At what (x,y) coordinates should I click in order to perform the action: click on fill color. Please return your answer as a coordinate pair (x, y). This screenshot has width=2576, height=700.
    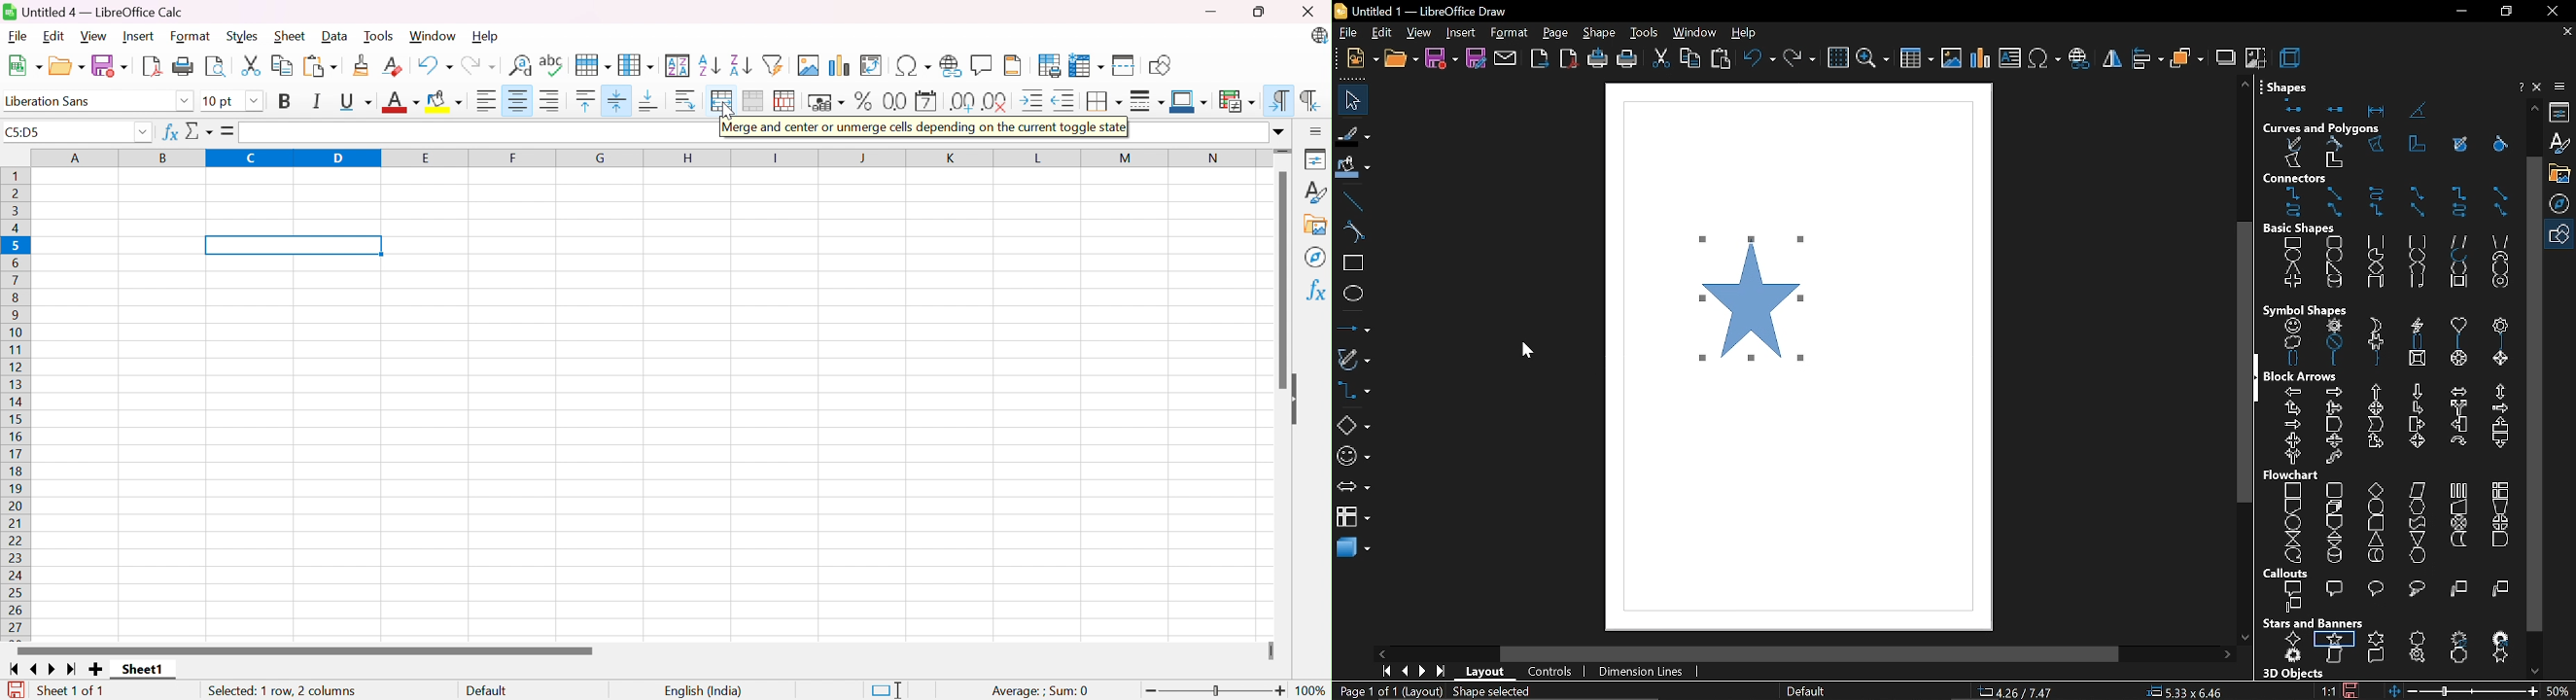
    Looking at the image, I should click on (1353, 168).